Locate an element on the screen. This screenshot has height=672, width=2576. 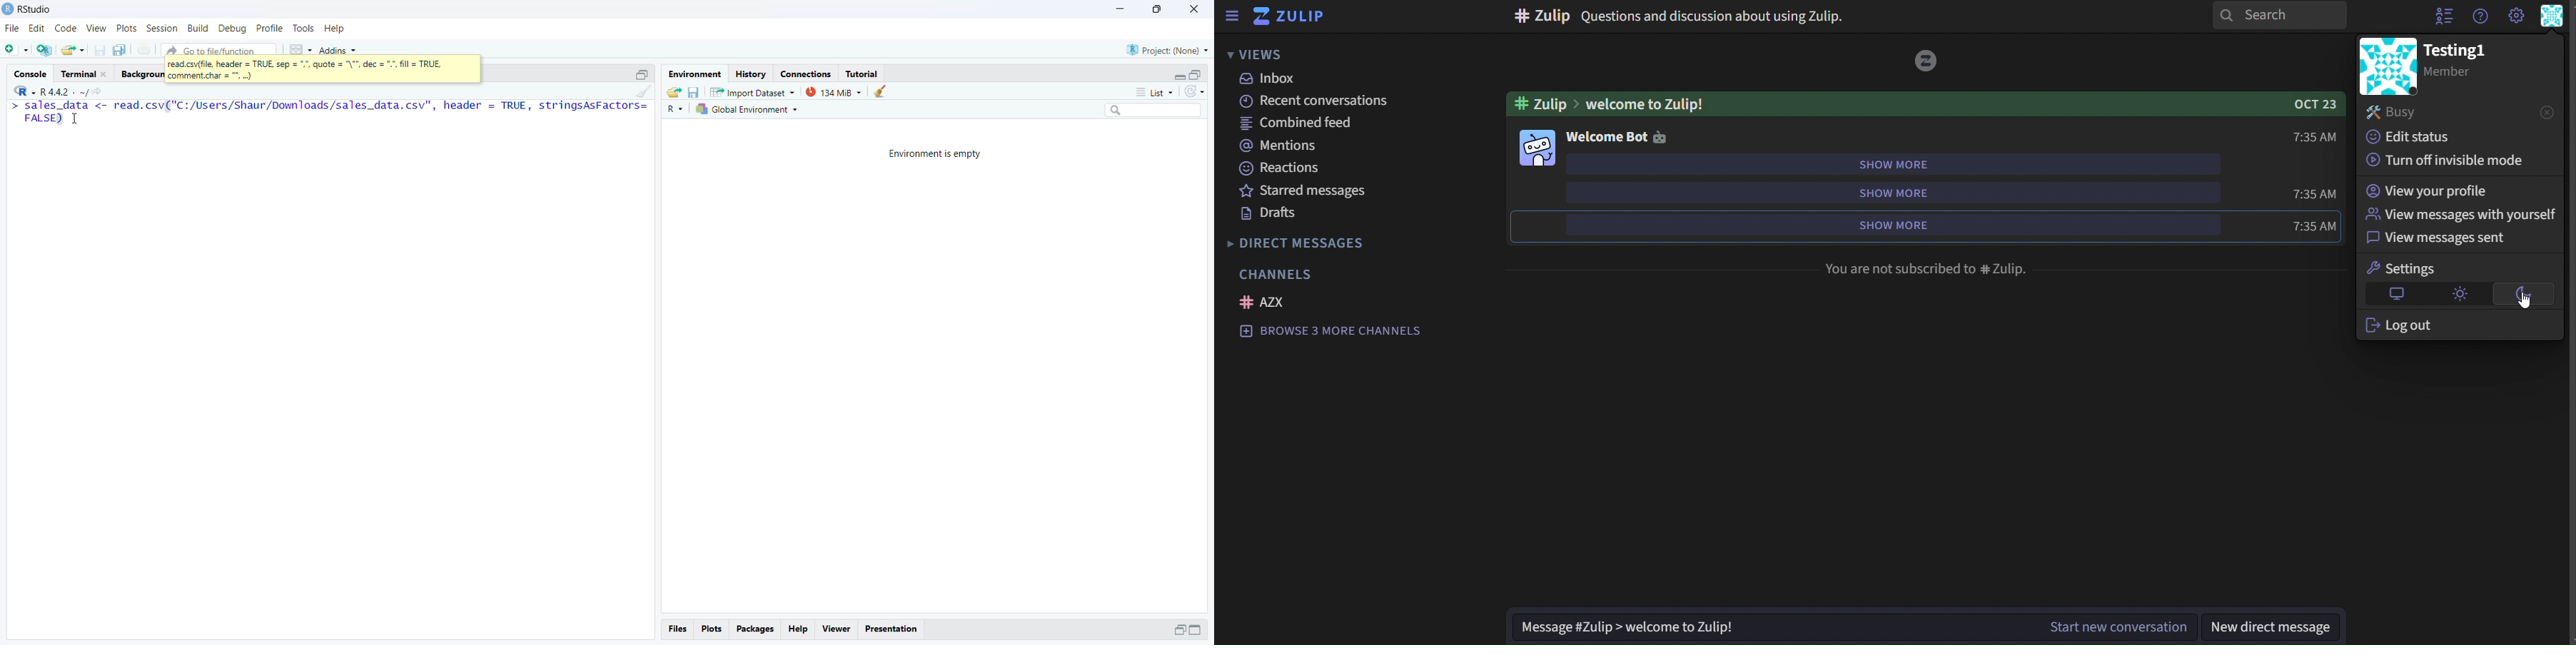
Search is located at coordinates (1153, 111).